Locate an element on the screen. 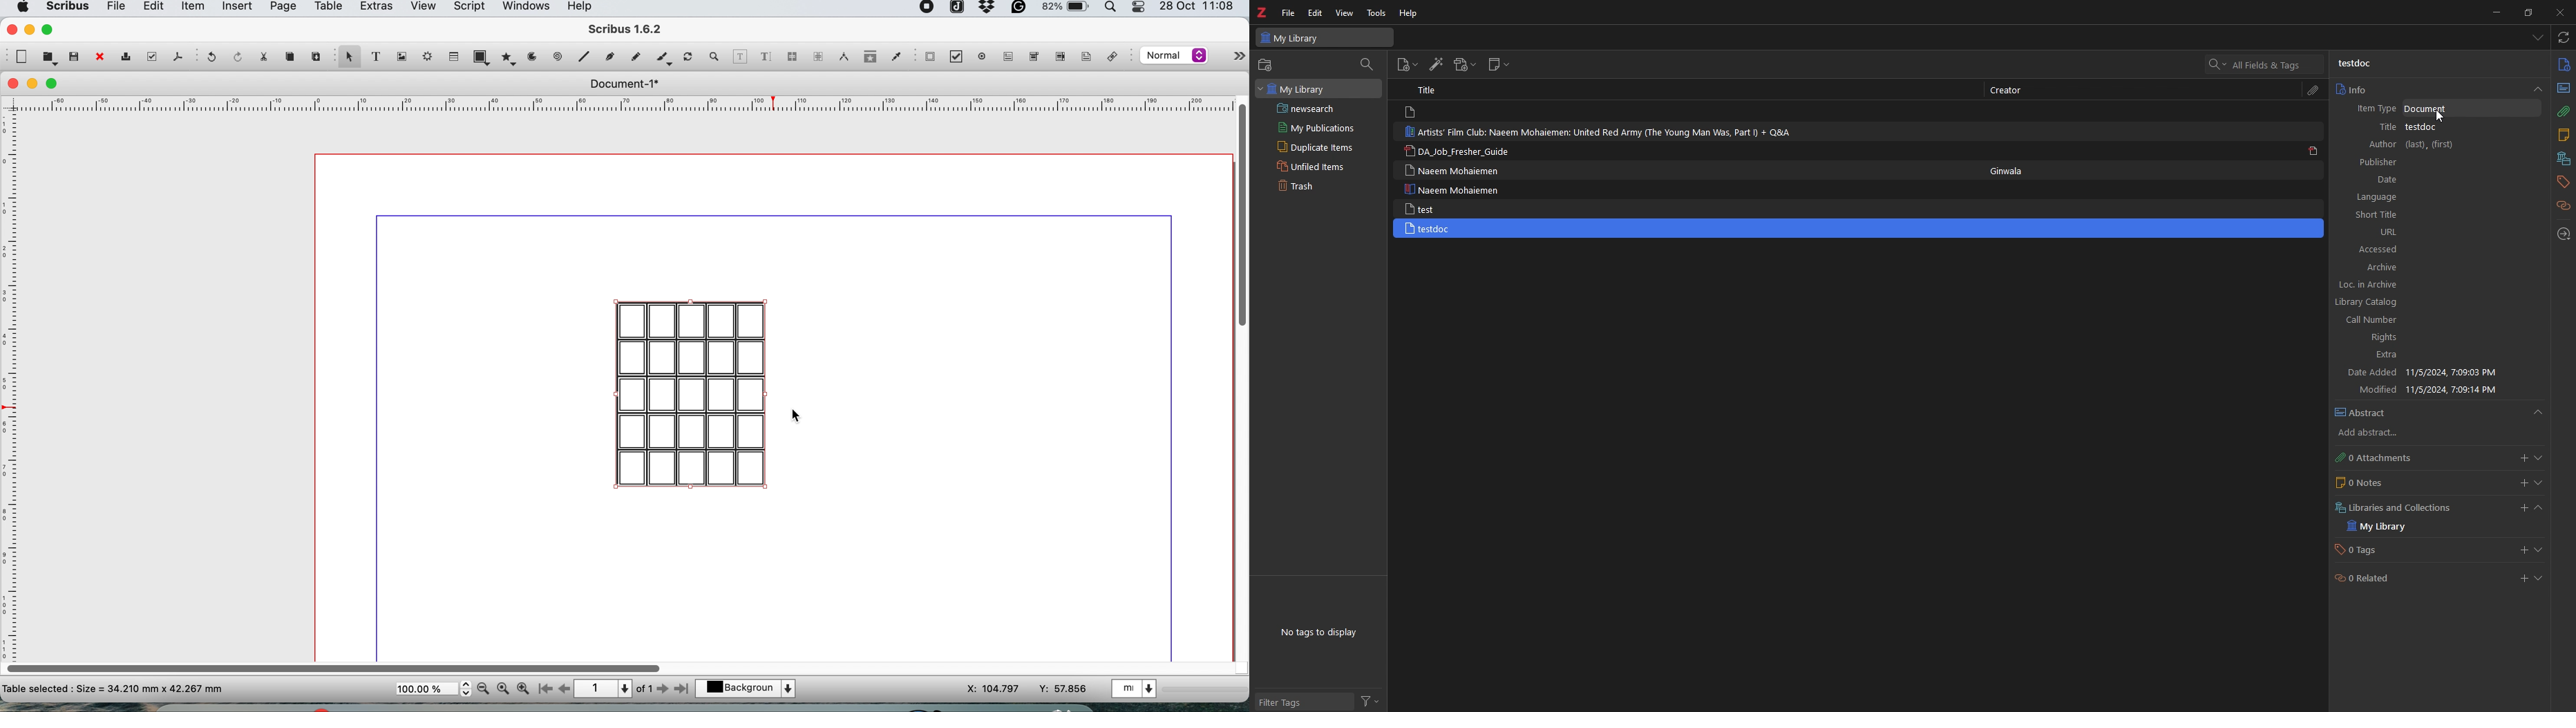 This screenshot has width=2576, height=728. 0 Attachments is located at coordinates (2392, 458).